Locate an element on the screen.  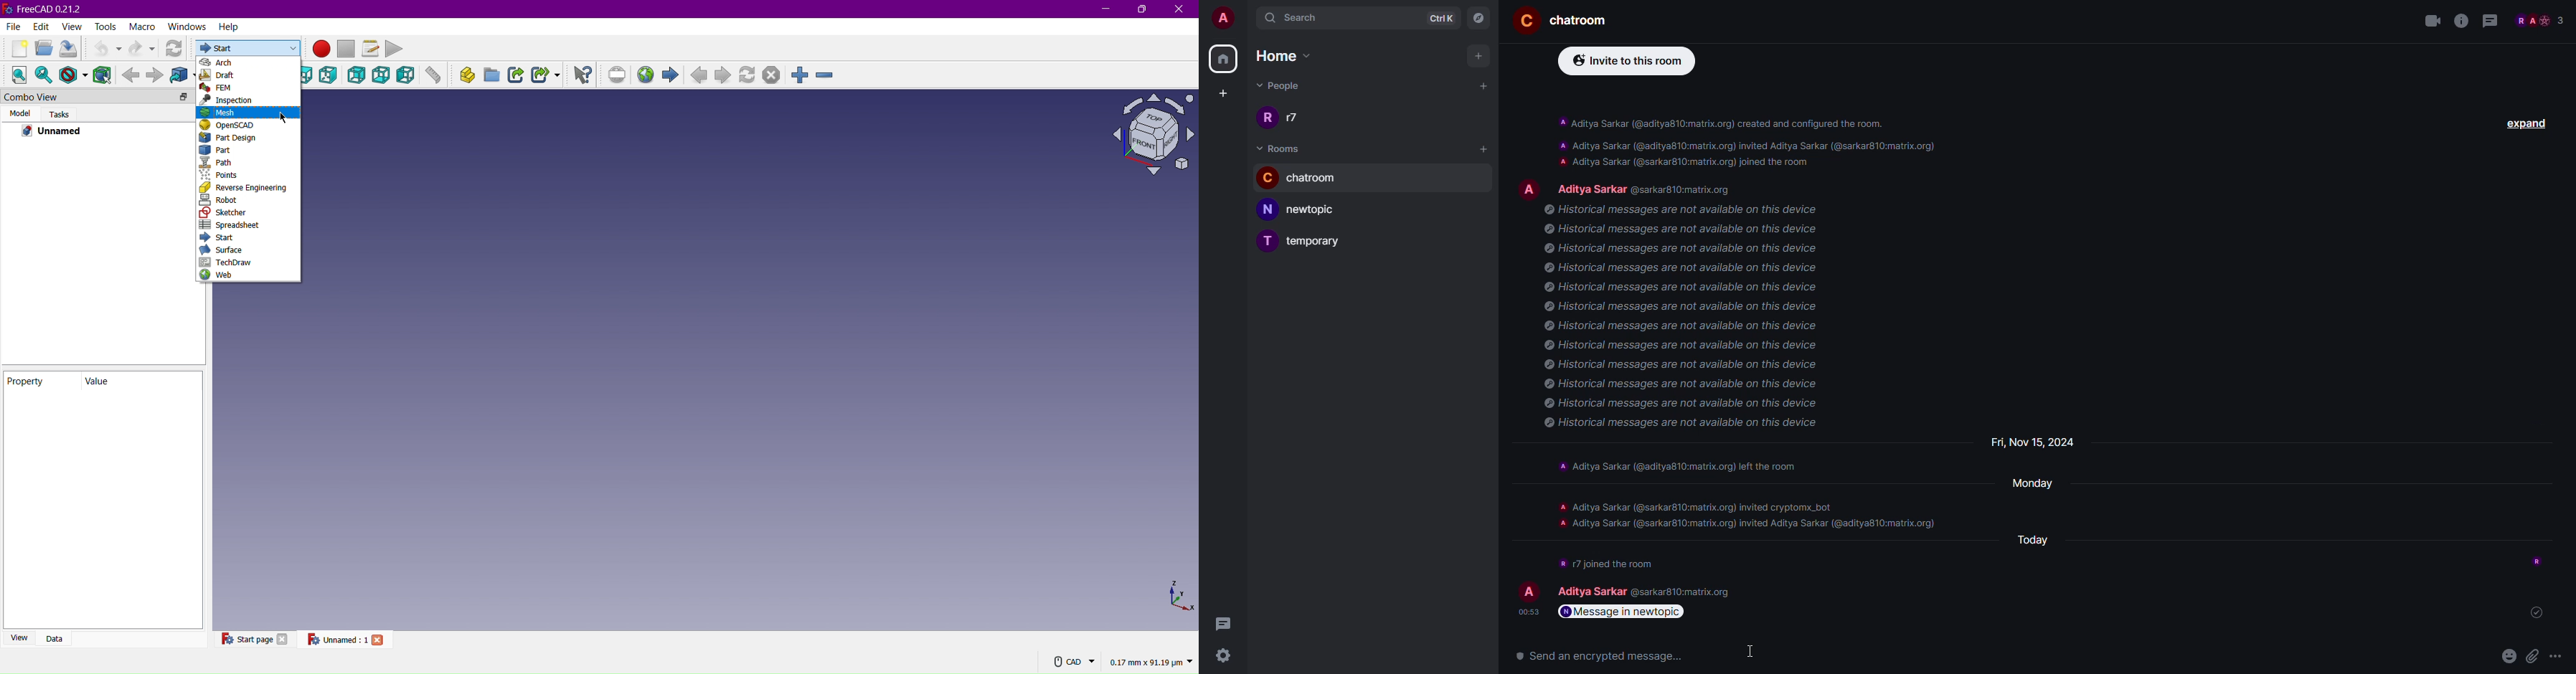
Value is located at coordinates (133, 381).